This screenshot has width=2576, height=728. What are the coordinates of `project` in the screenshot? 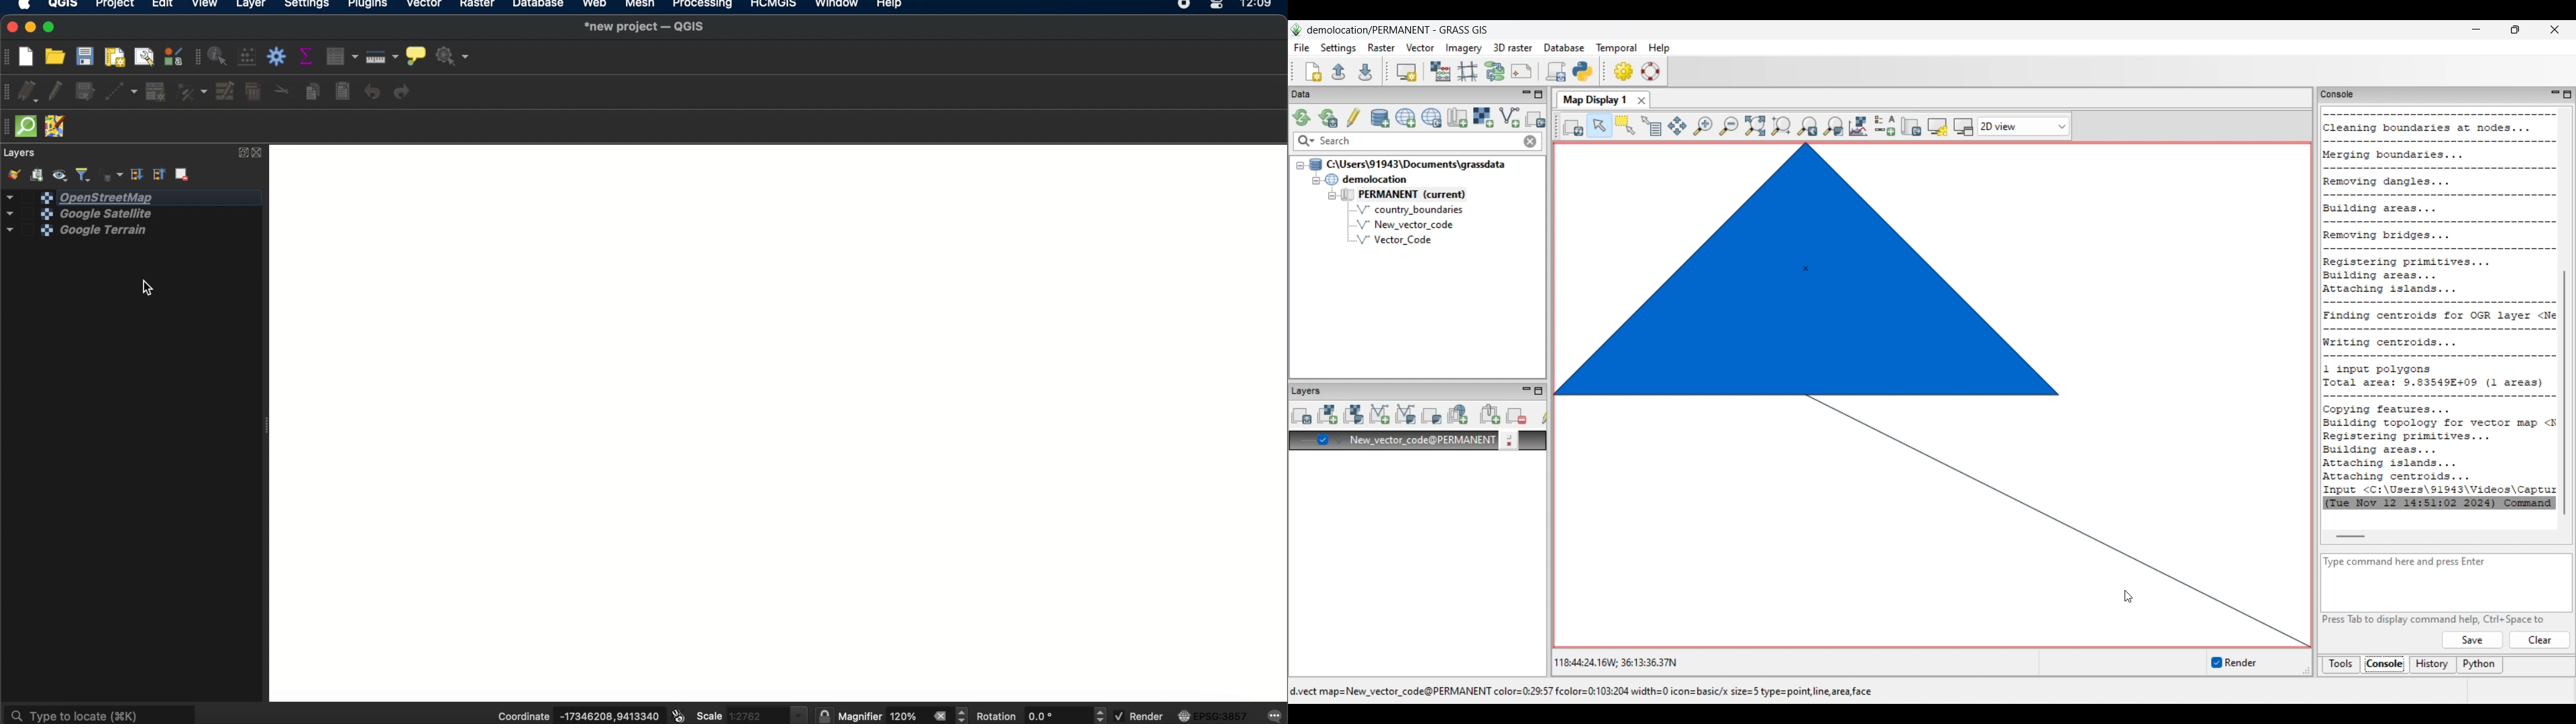 It's located at (114, 5).